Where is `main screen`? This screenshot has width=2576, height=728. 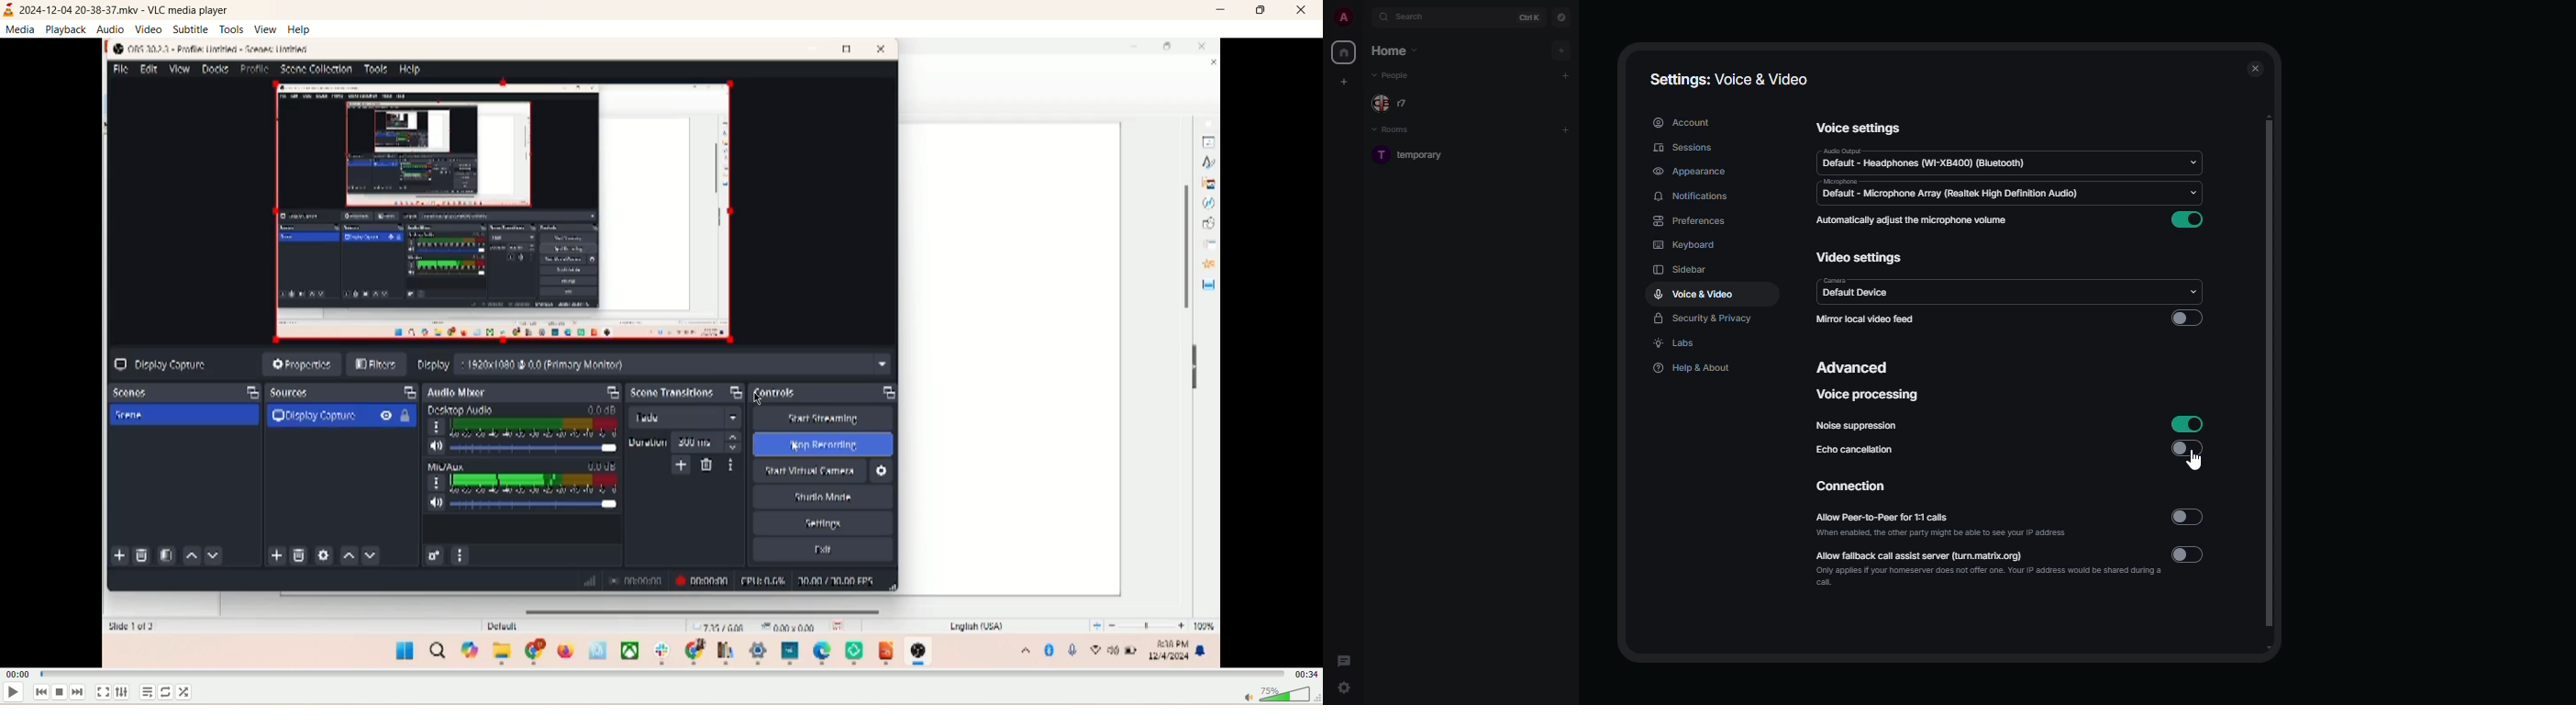
main screen is located at coordinates (662, 353).